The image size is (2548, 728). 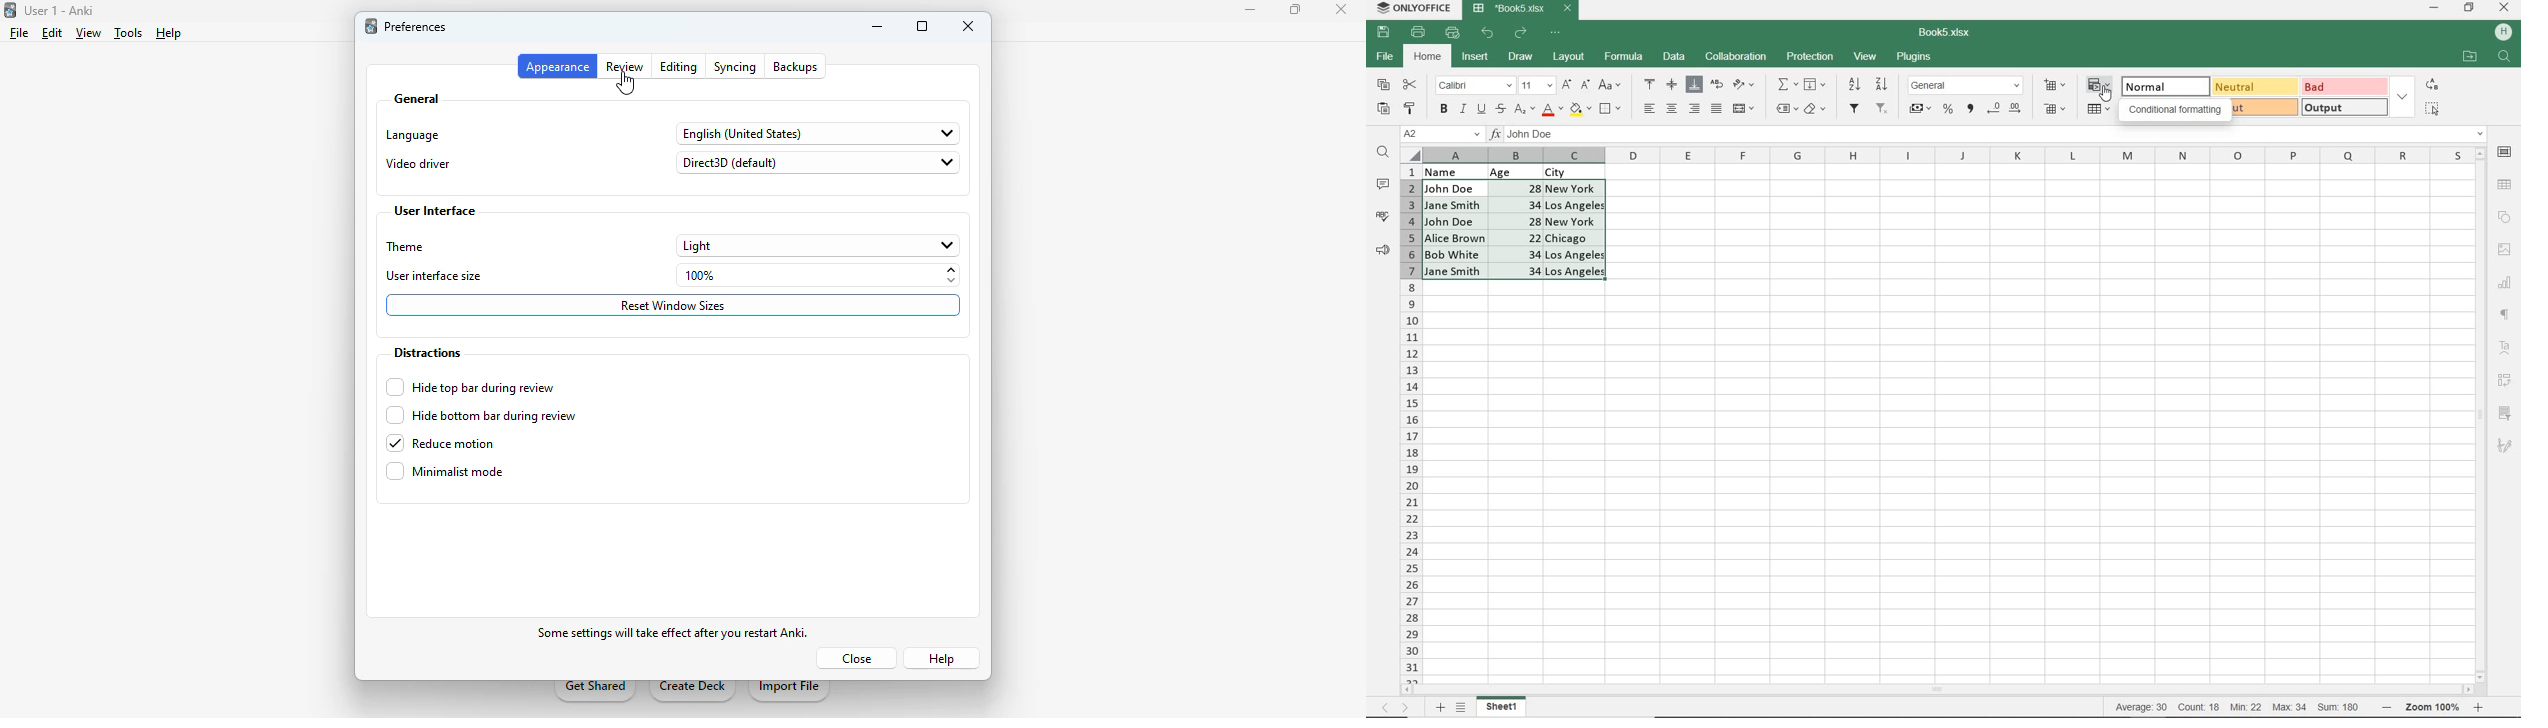 What do you see at coordinates (1341, 12) in the screenshot?
I see `close` at bounding box center [1341, 12].